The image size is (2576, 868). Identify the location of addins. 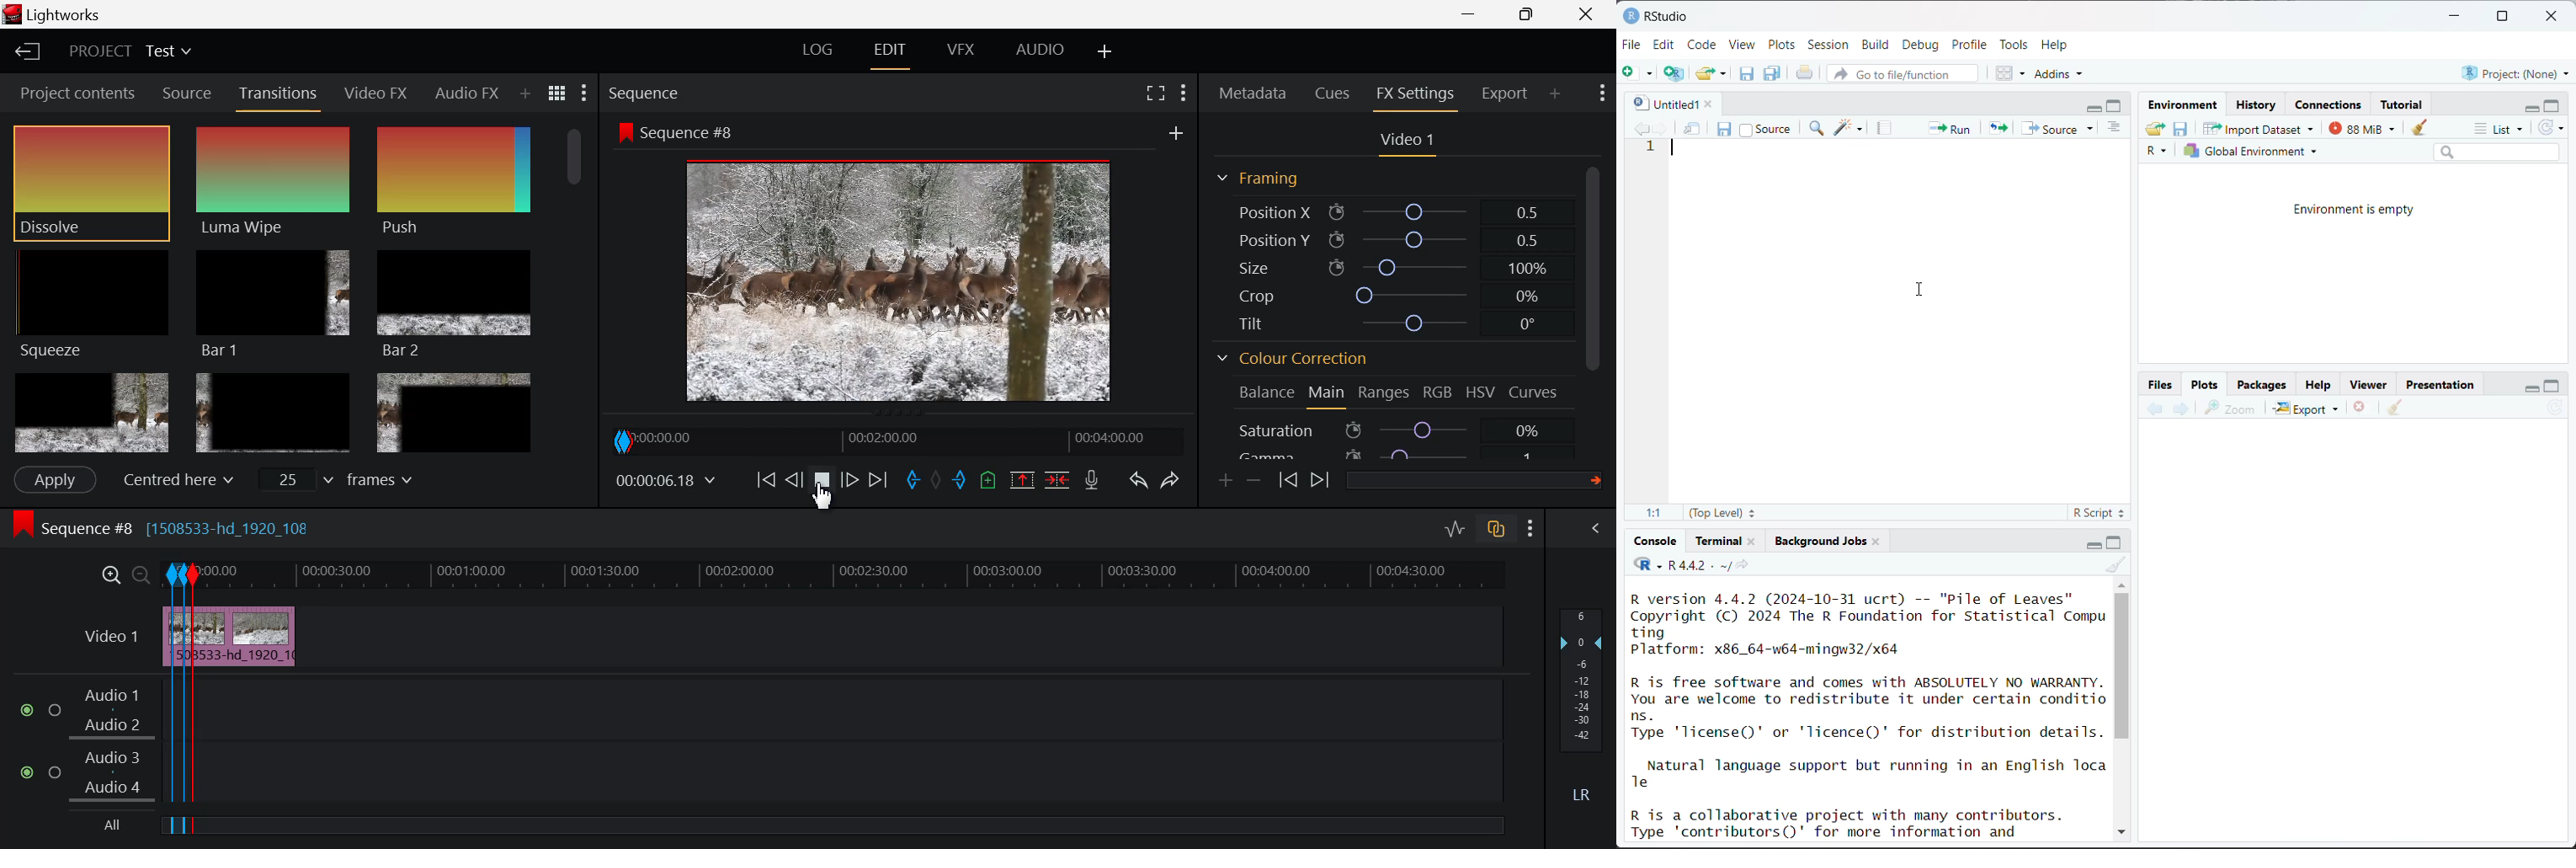
(2061, 73).